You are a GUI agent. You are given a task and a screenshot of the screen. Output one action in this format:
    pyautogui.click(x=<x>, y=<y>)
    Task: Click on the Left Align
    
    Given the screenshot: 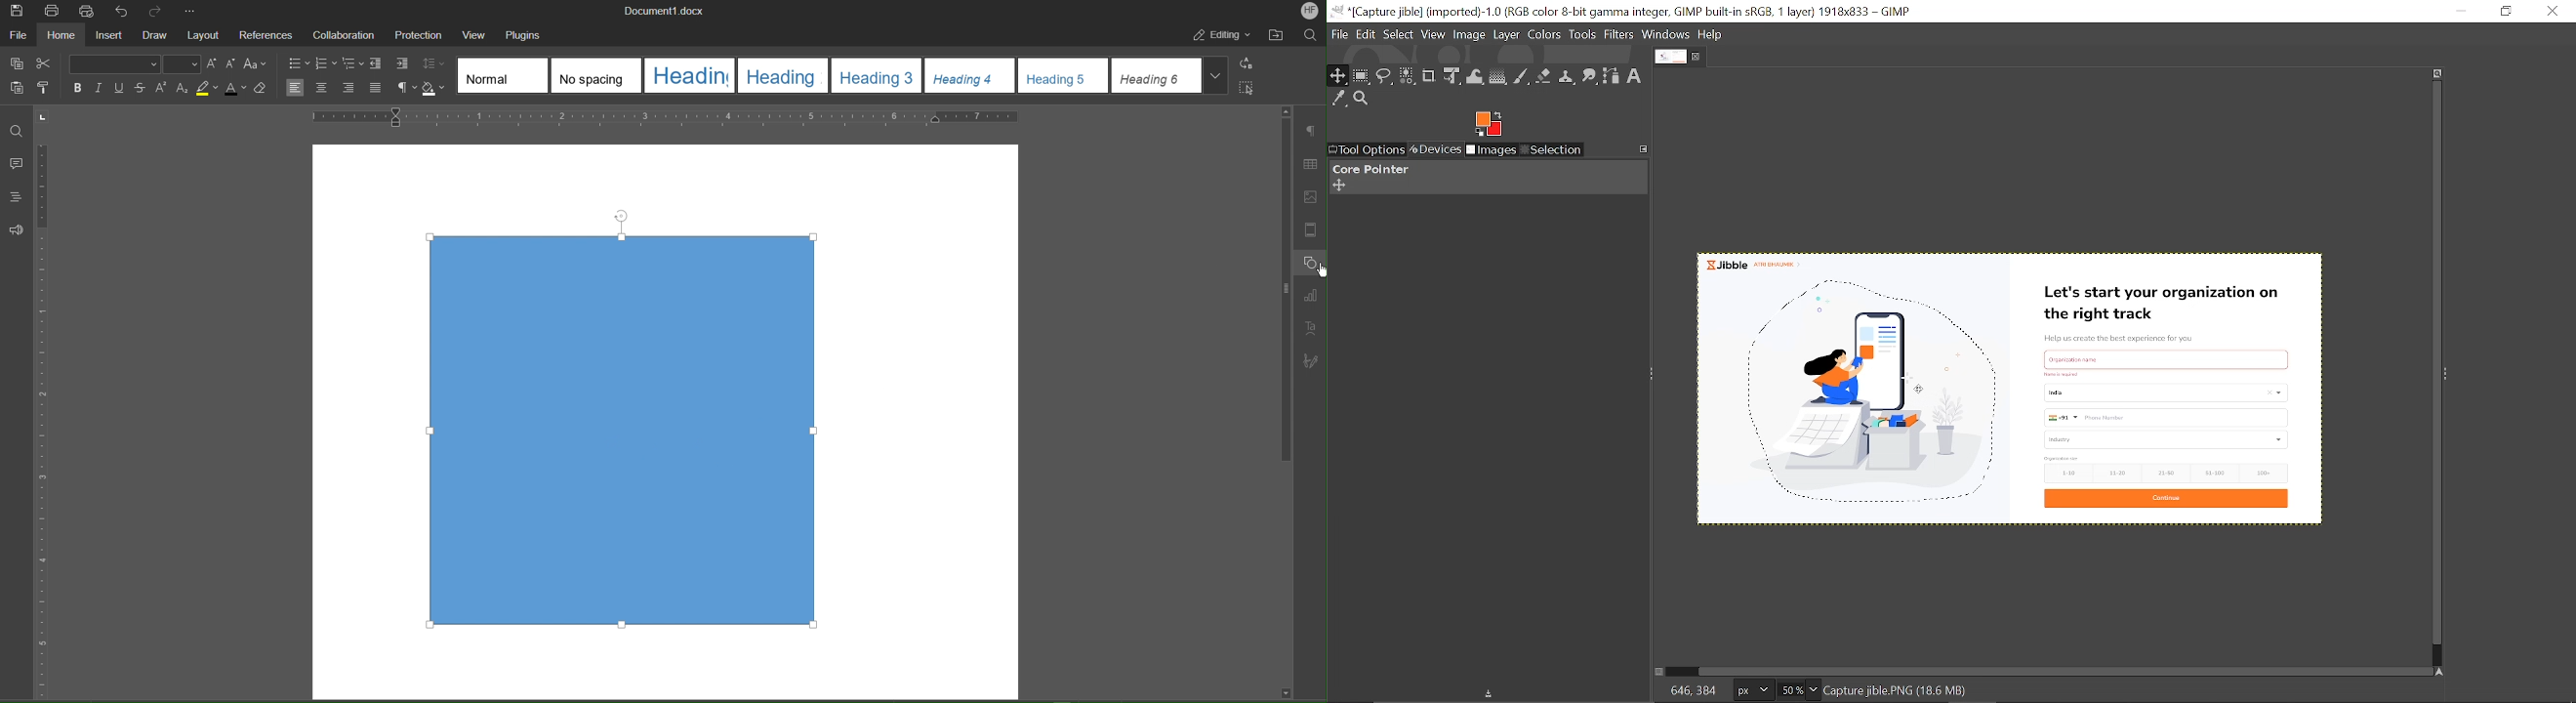 What is the action you would take?
    pyautogui.click(x=297, y=89)
    